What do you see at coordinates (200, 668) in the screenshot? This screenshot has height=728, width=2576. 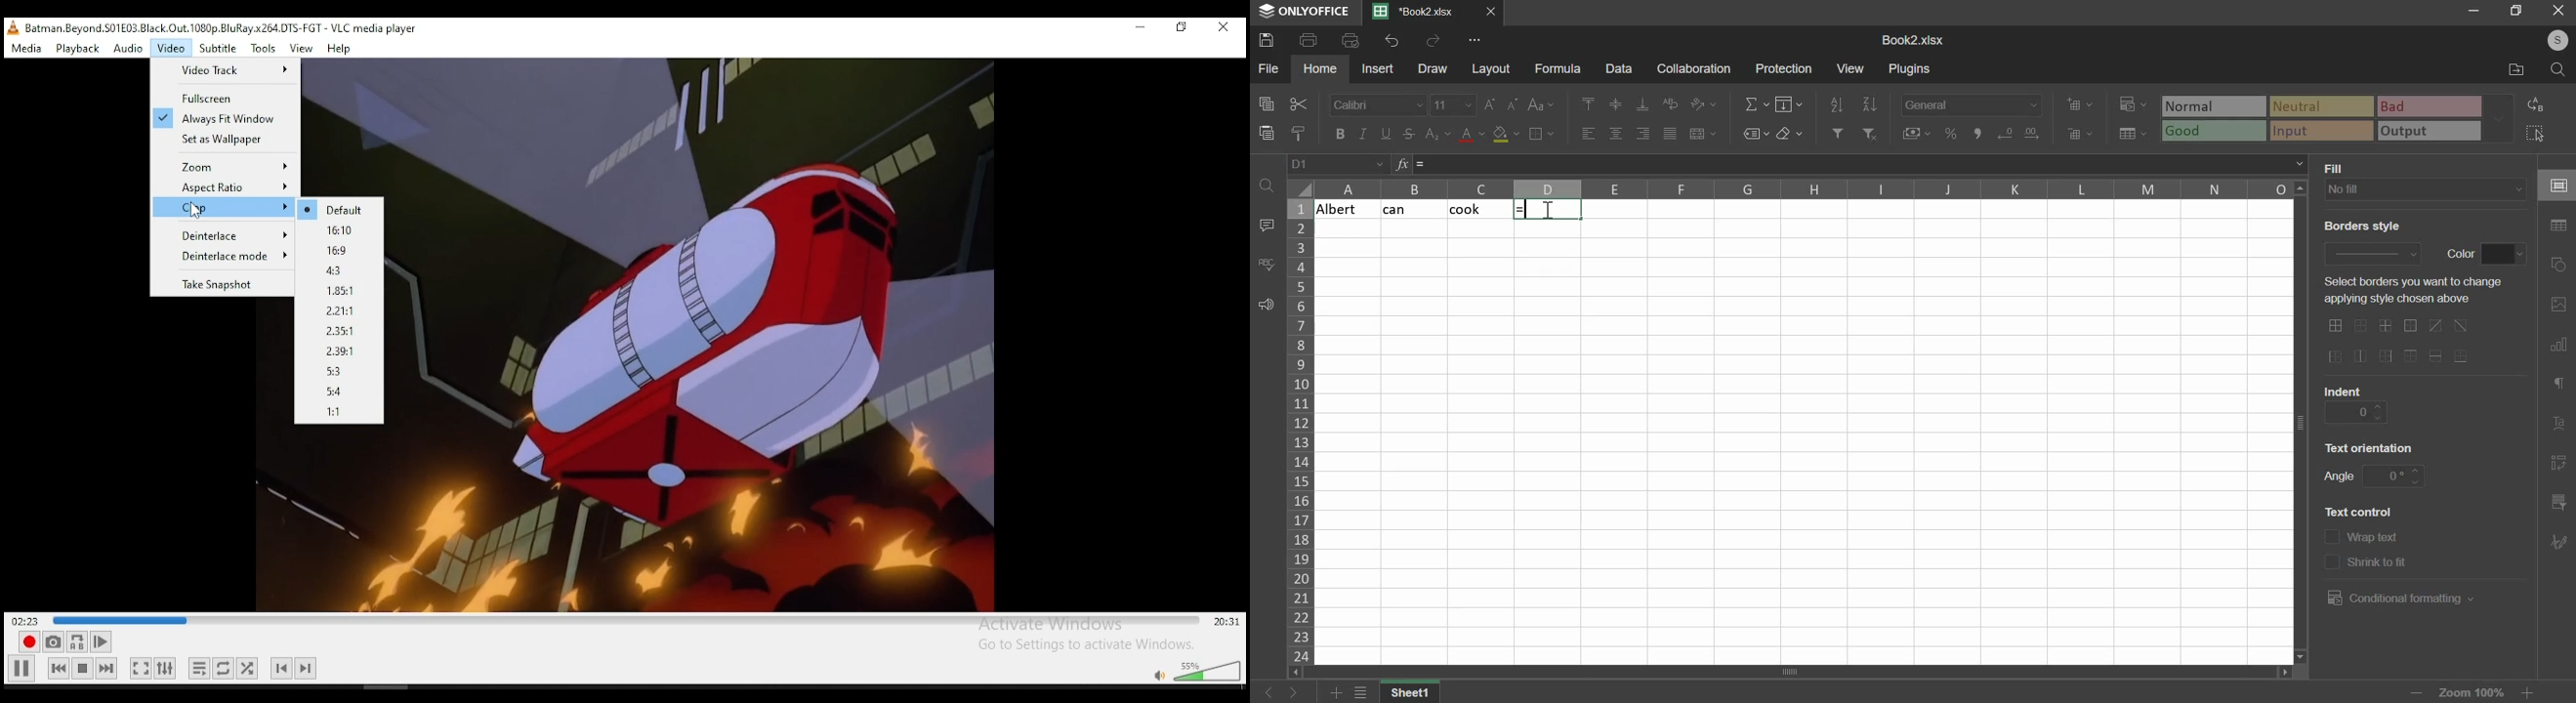 I see `toggle playlist` at bounding box center [200, 668].